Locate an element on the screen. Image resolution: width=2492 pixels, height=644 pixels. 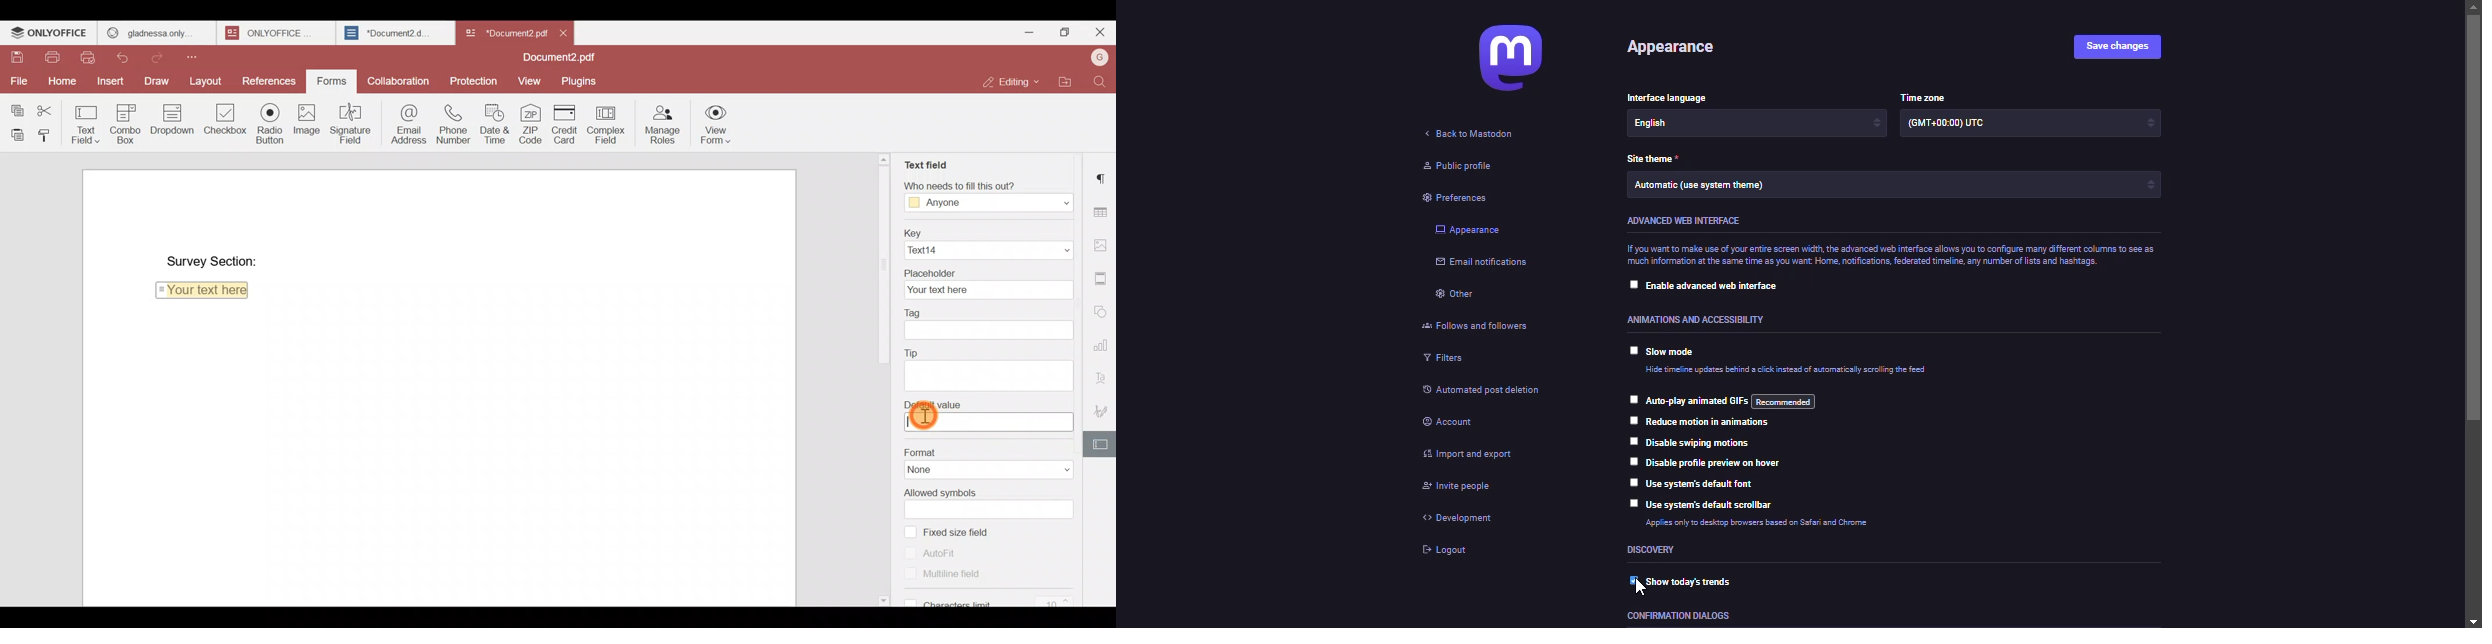
auto play animated gif's is located at coordinates (1733, 401).